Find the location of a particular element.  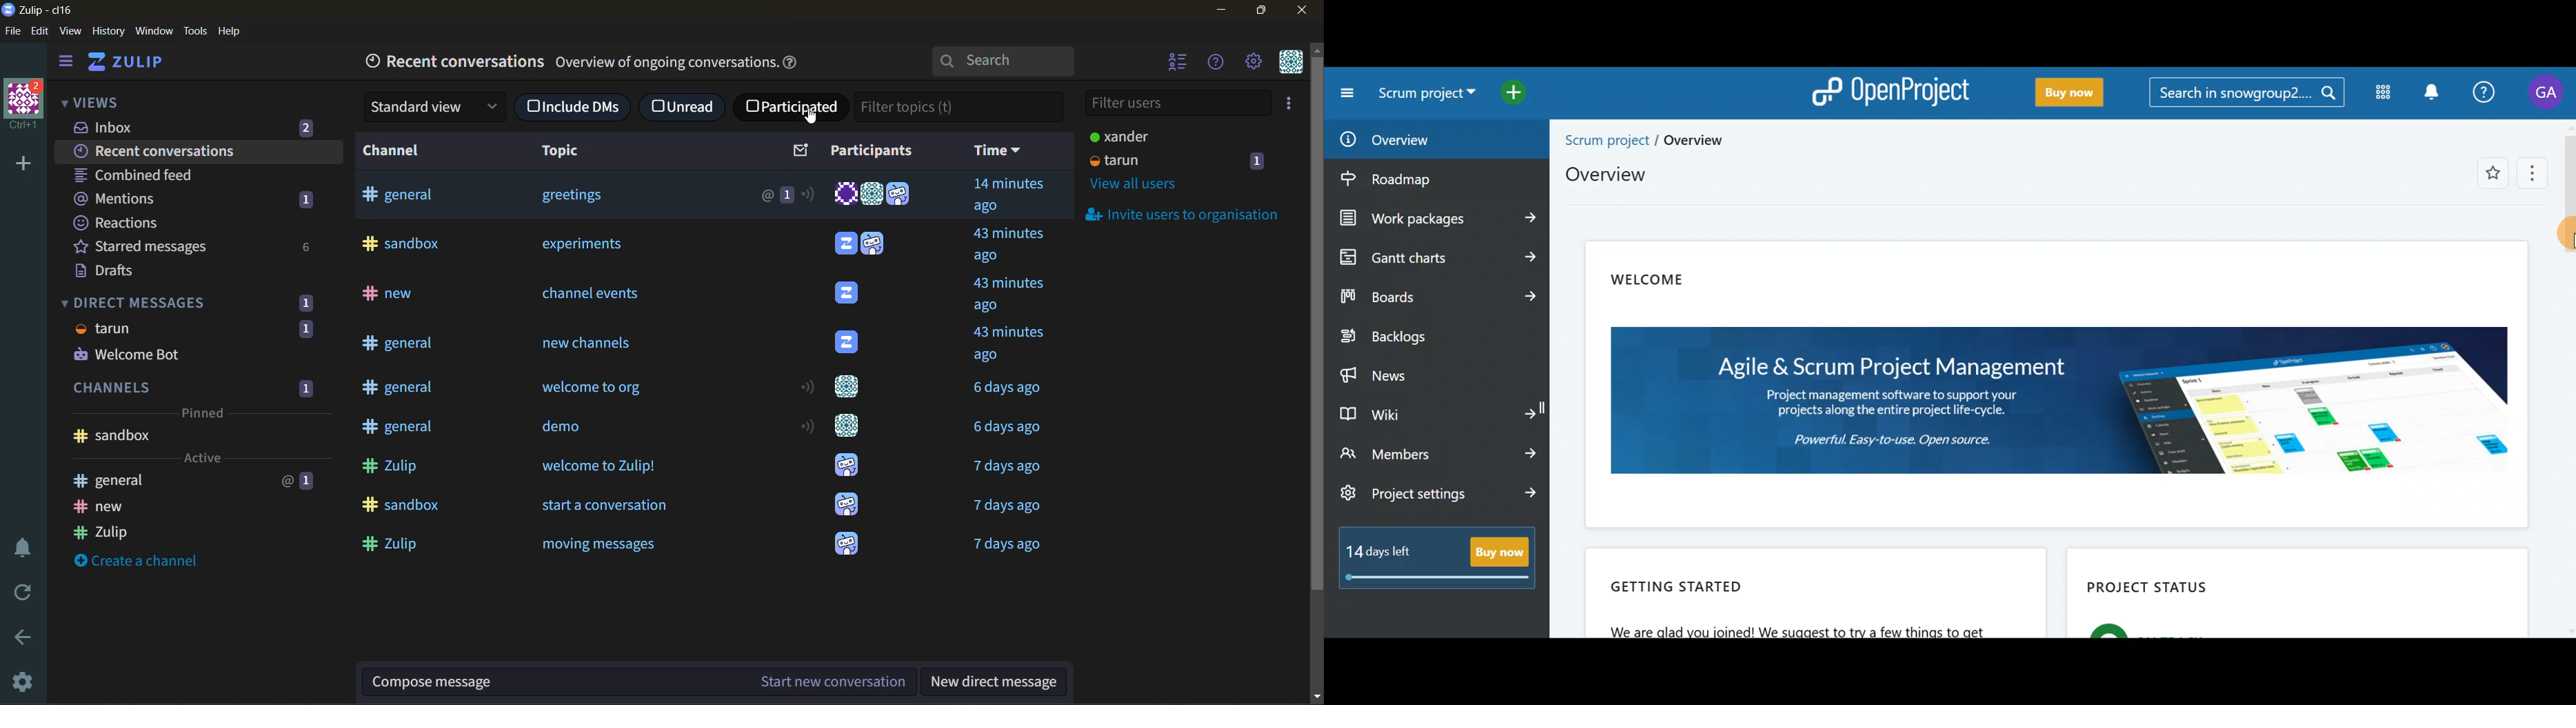

user is located at coordinates (849, 426).